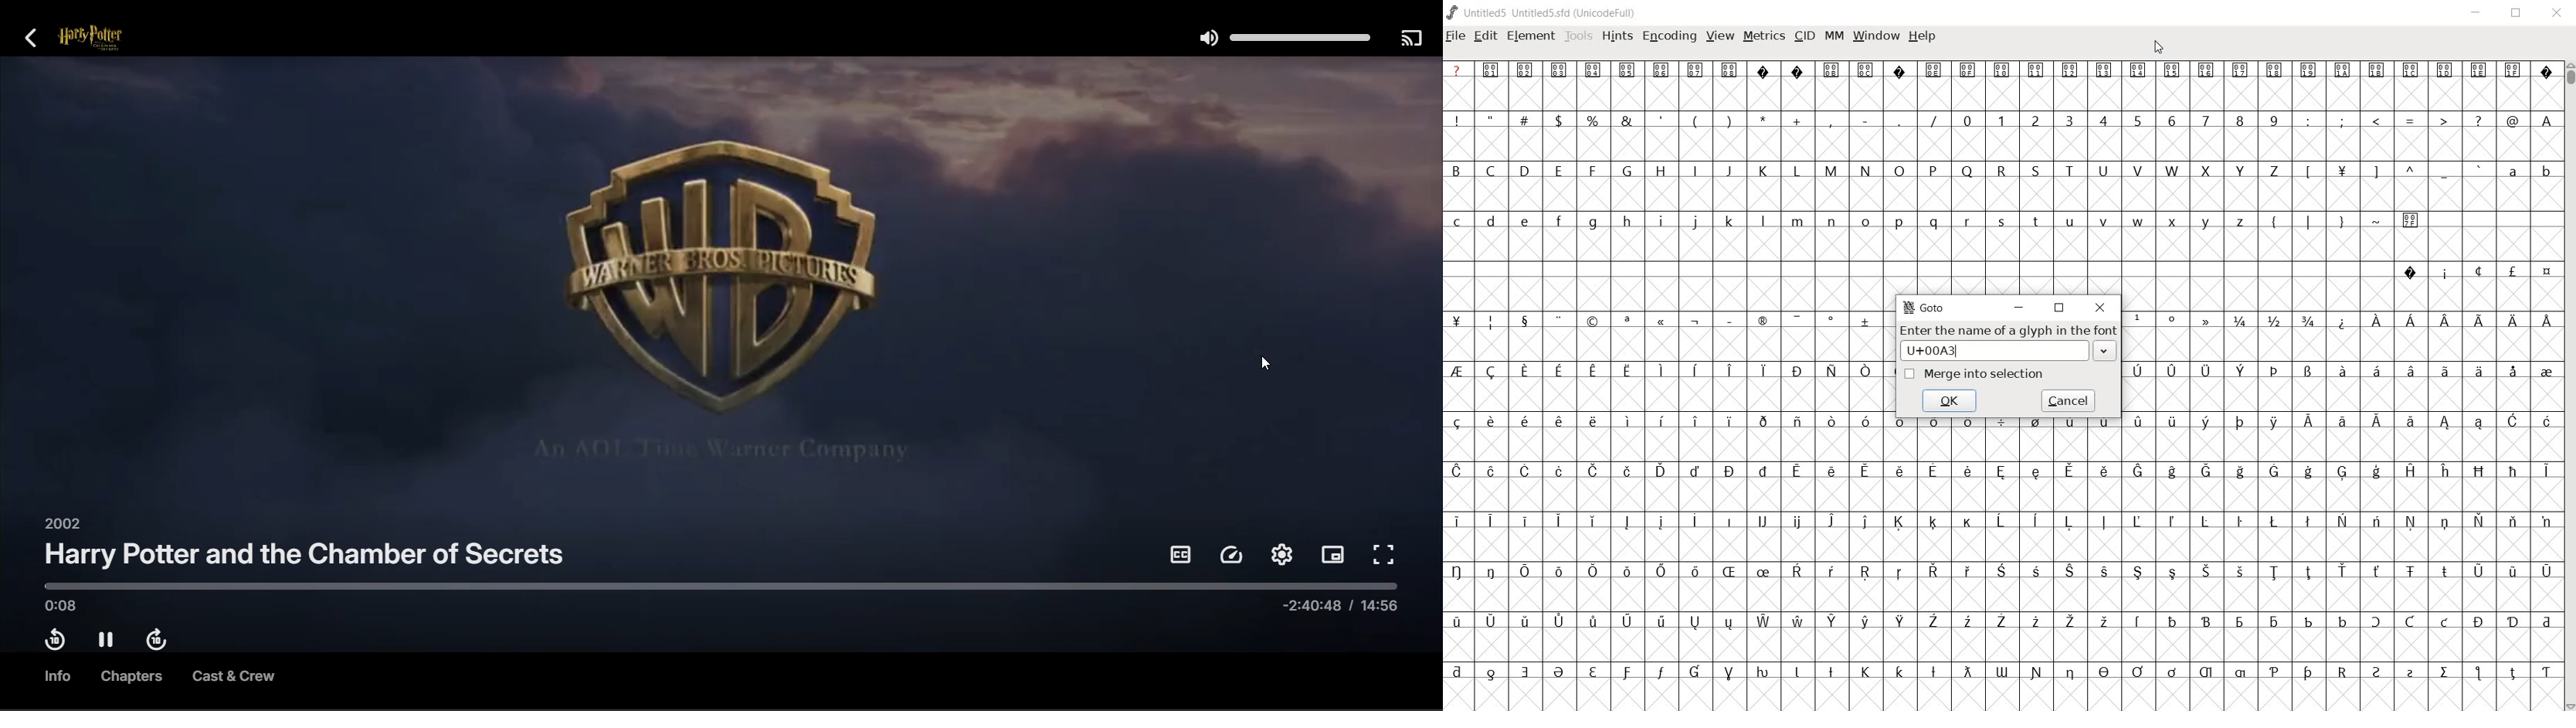  What do you see at coordinates (1626, 522) in the screenshot?
I see `Symbol` at bounding box center [1626, 522].